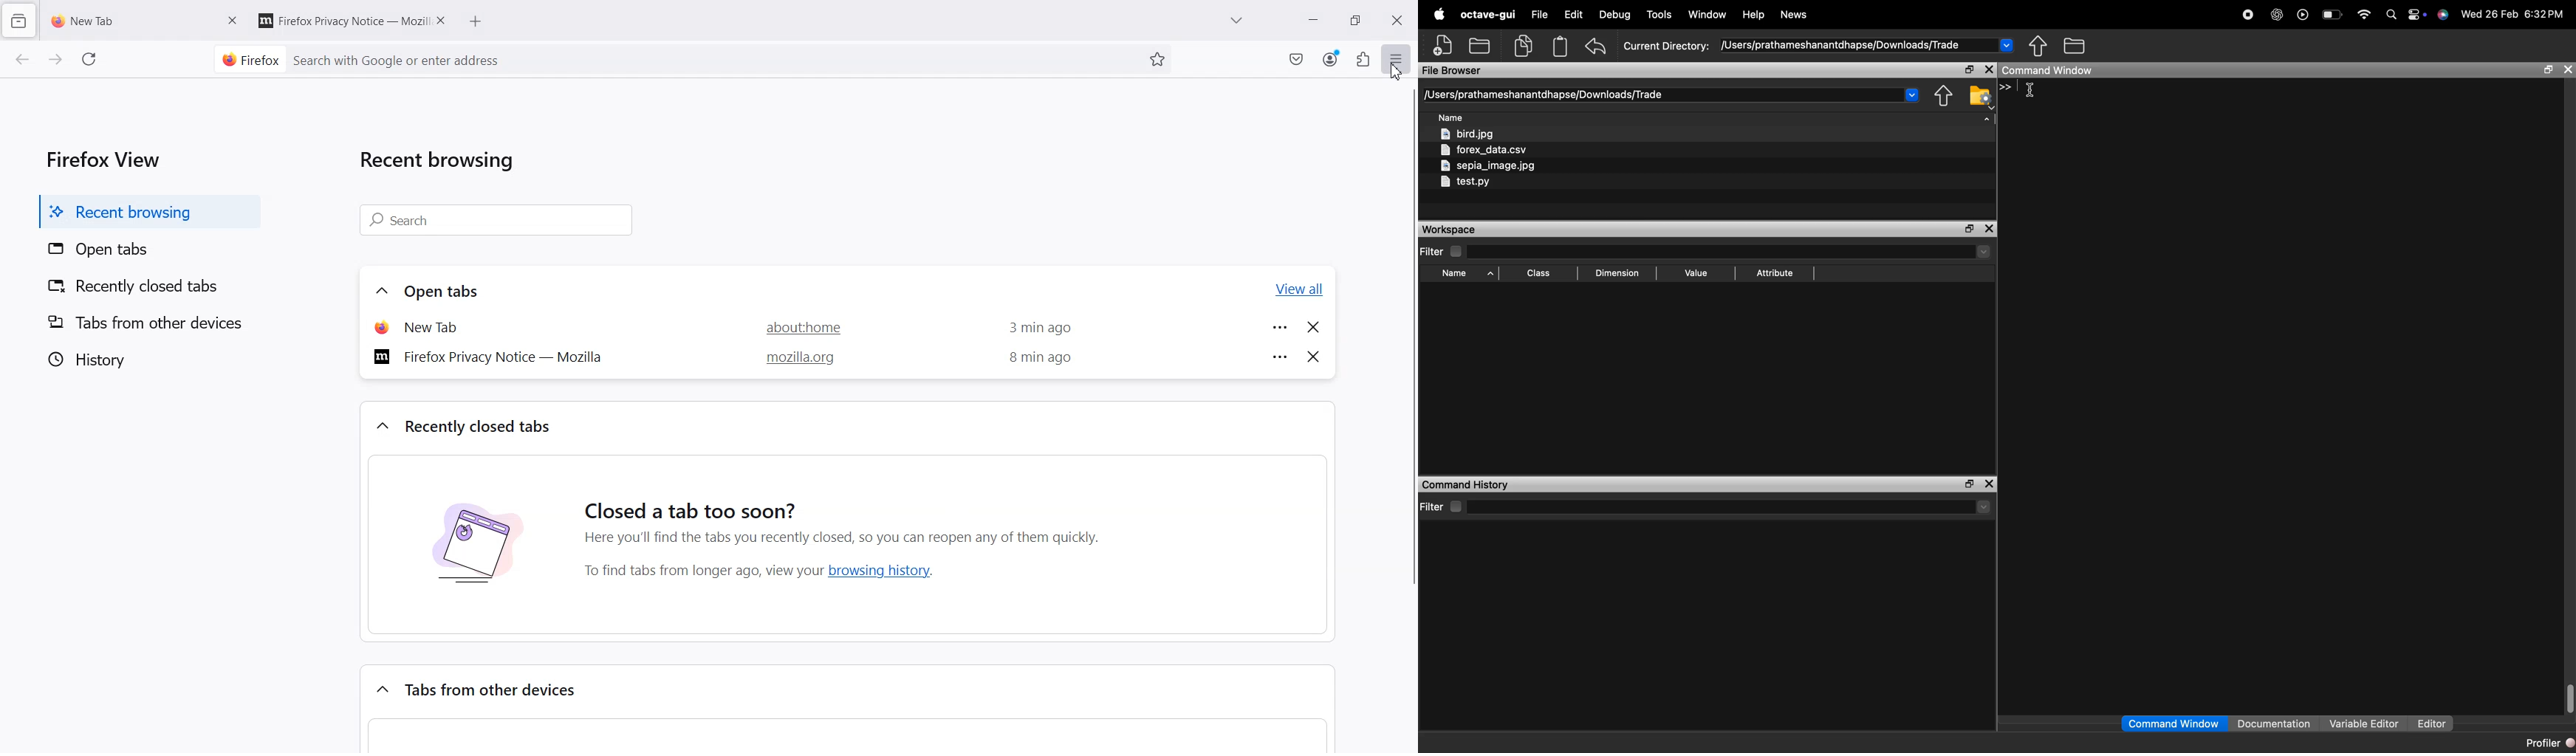 The height and width of the screenshot is (756, 2576). What do you see at coordinates (1332, 58) in the screenshot?
I see `Account` at bounding box center [1332, 58].